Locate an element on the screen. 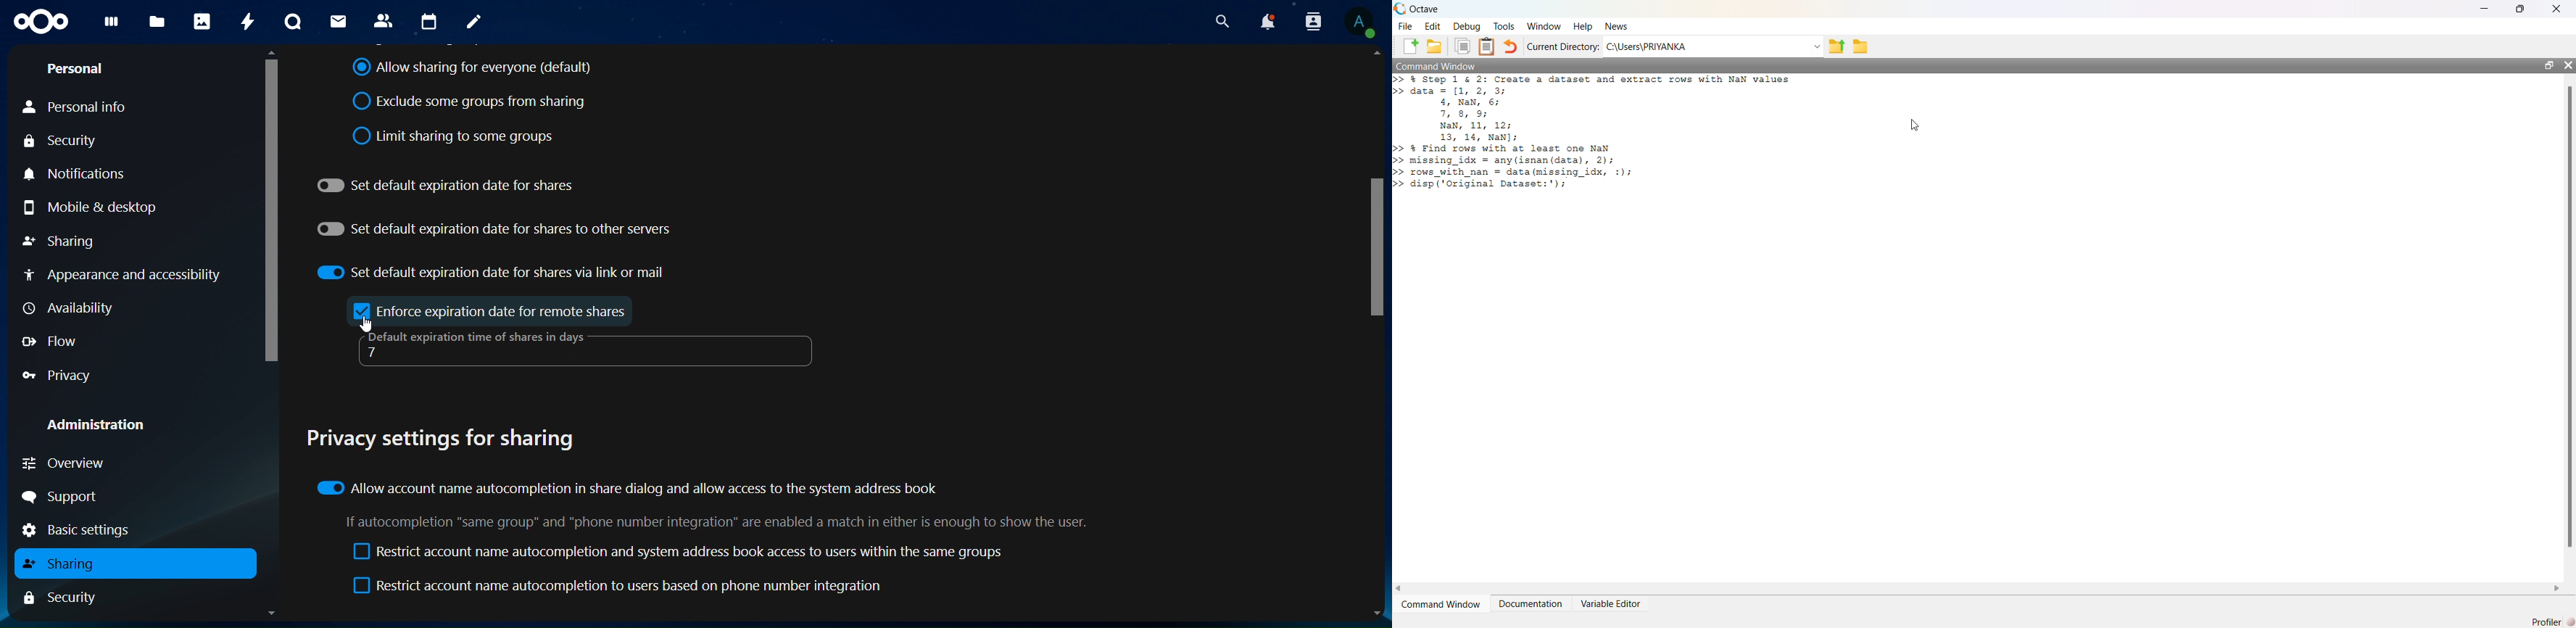 Image resolution: width=2576 pixels, height=644 pixels. cursor is located at coordinates (1916, 125).